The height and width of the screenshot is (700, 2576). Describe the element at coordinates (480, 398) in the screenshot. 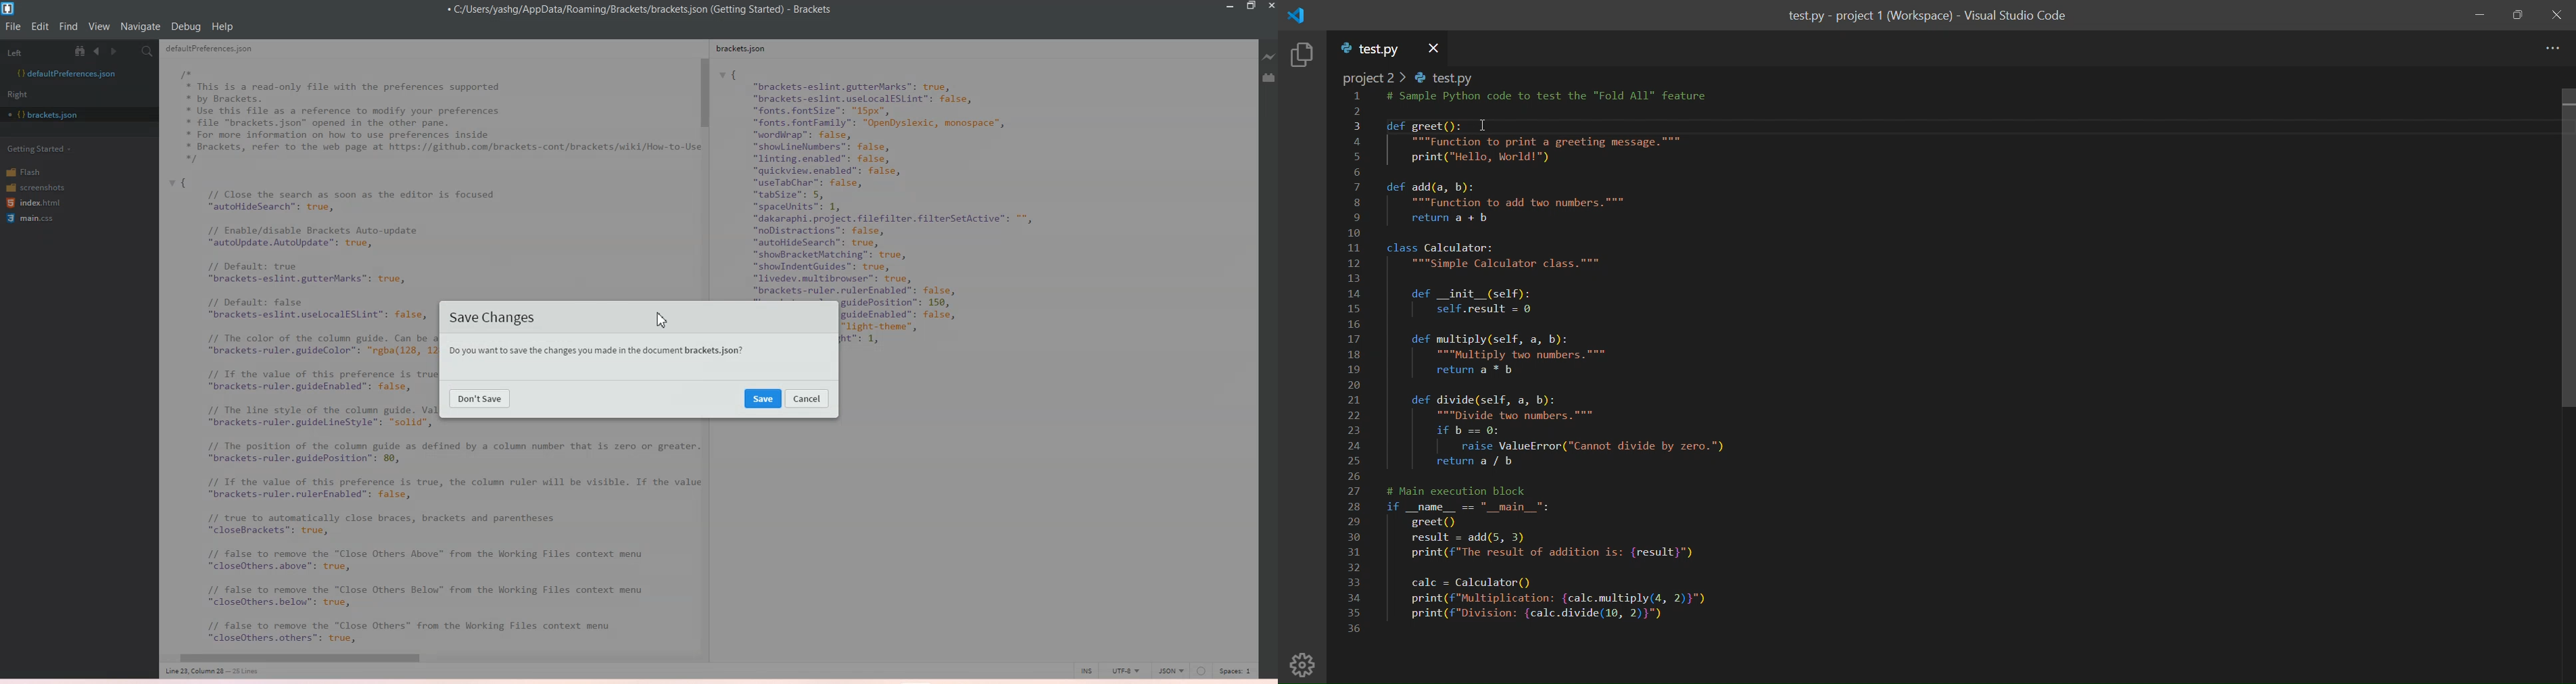

I see `Don't Save` at that location.